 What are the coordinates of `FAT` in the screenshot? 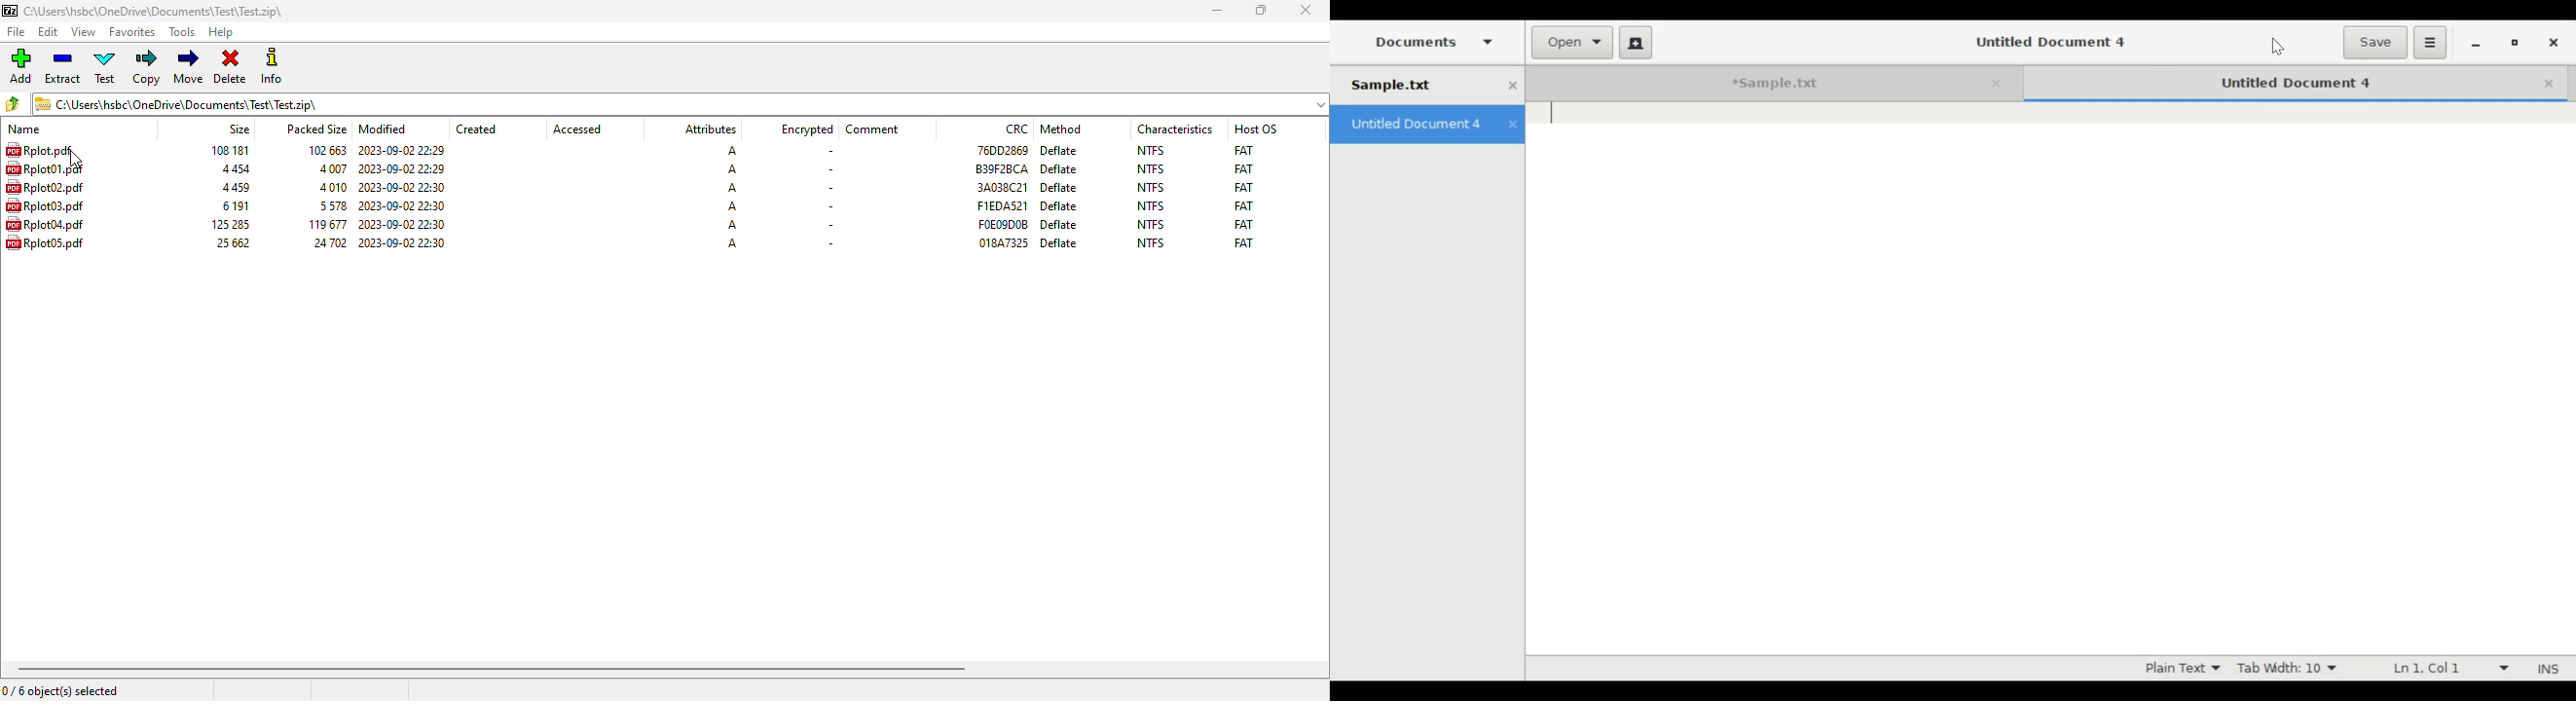 It's located at (1243, 187).